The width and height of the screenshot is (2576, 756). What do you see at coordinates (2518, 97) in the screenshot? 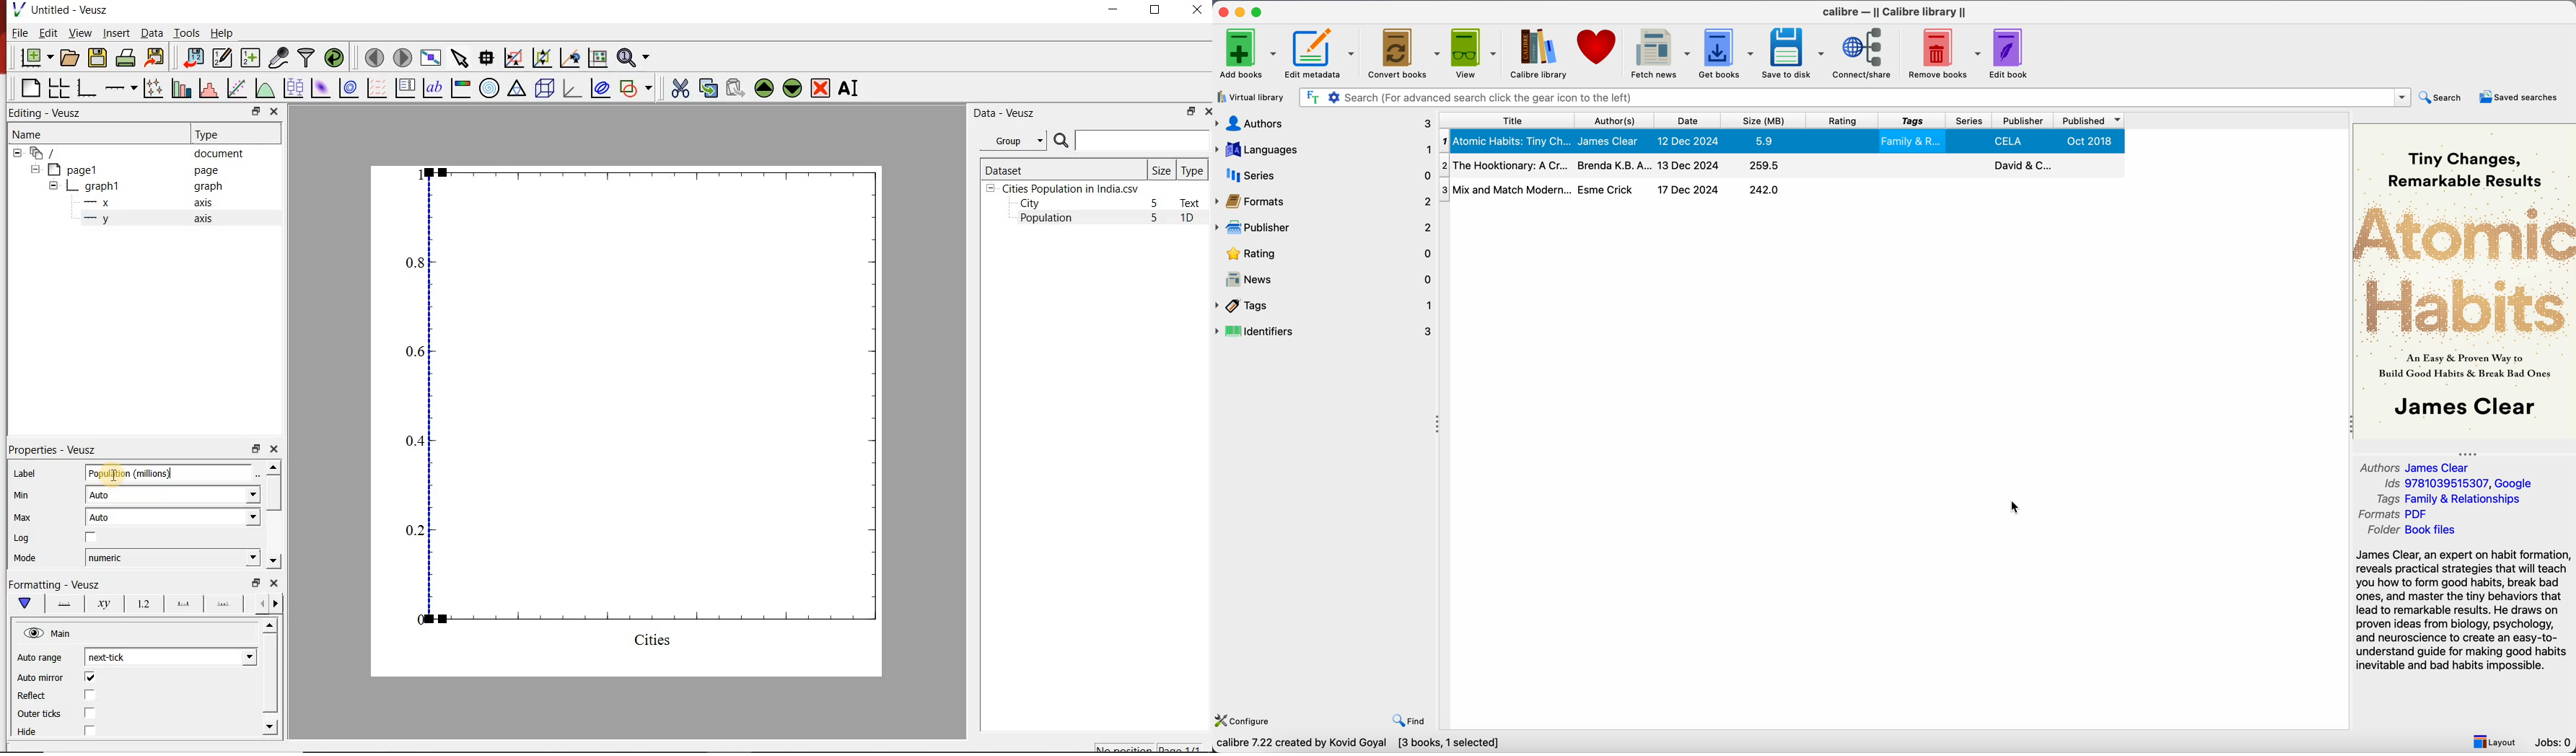
I see `saved searches` at bounding box center [2518, 97].